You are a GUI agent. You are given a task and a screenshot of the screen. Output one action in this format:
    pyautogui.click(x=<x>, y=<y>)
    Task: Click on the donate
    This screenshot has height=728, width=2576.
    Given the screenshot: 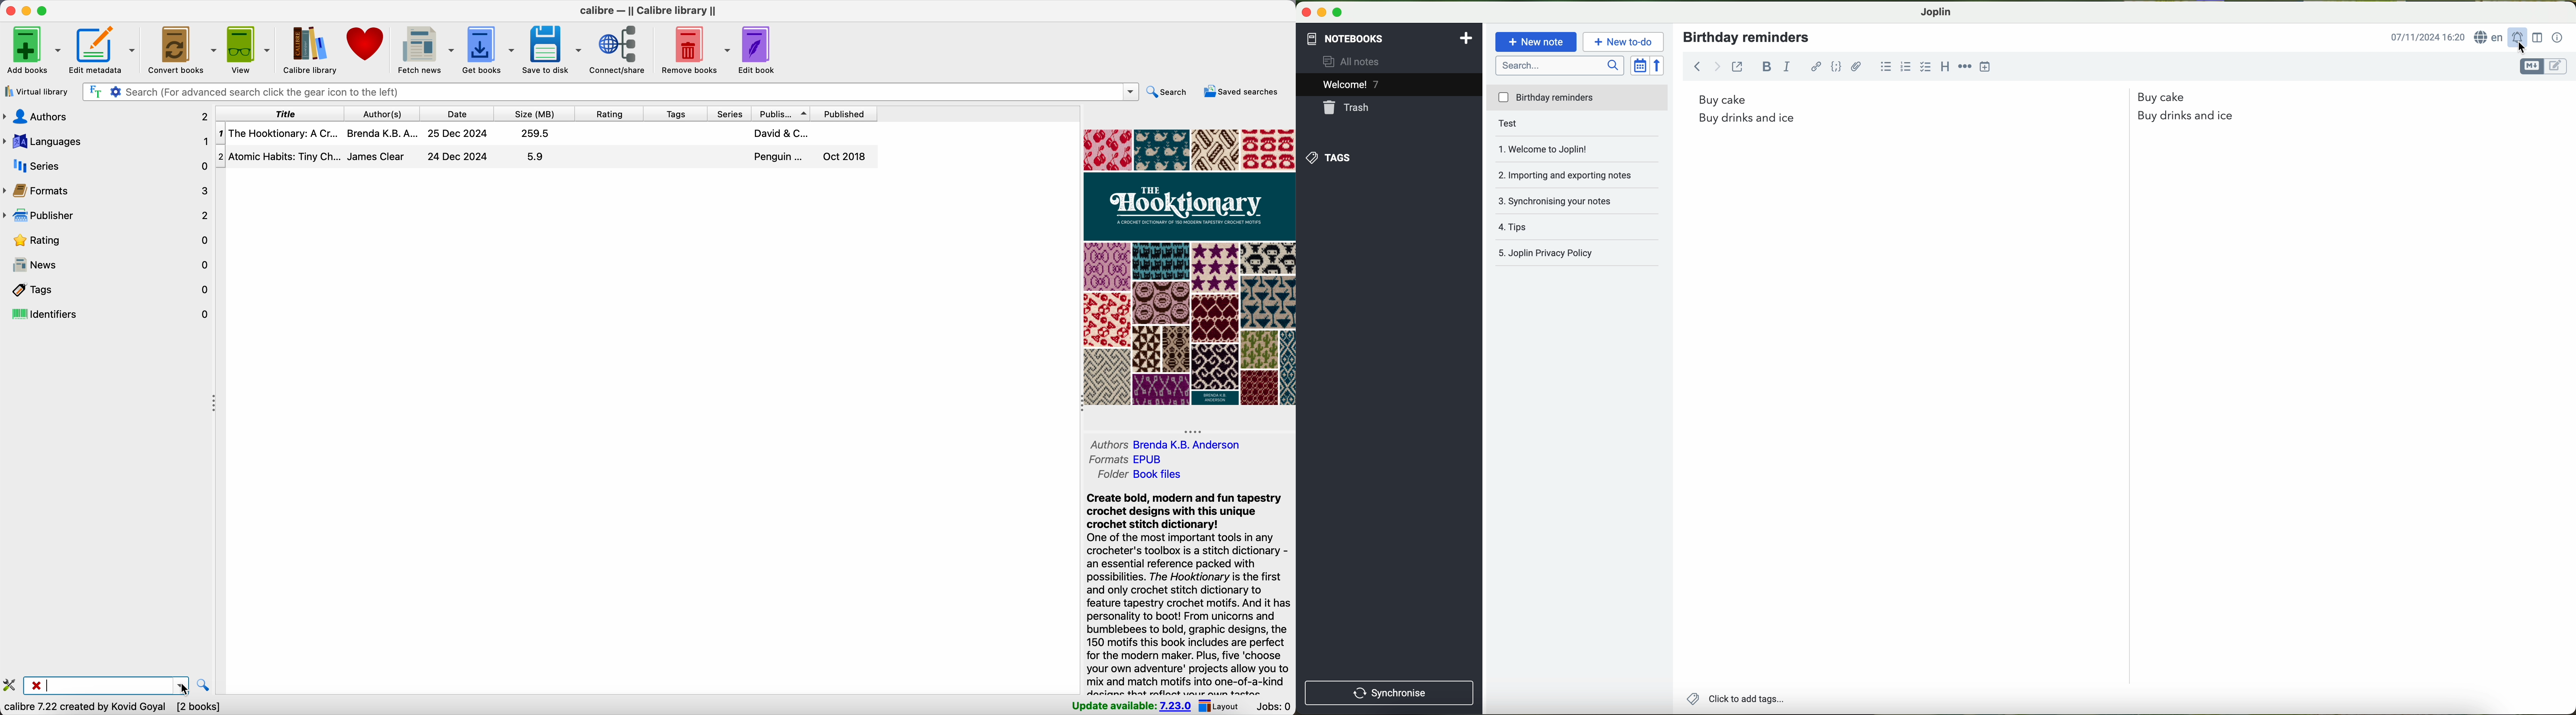 What is the action you would take?
    pyautogui.click(x=367, y=44)
    